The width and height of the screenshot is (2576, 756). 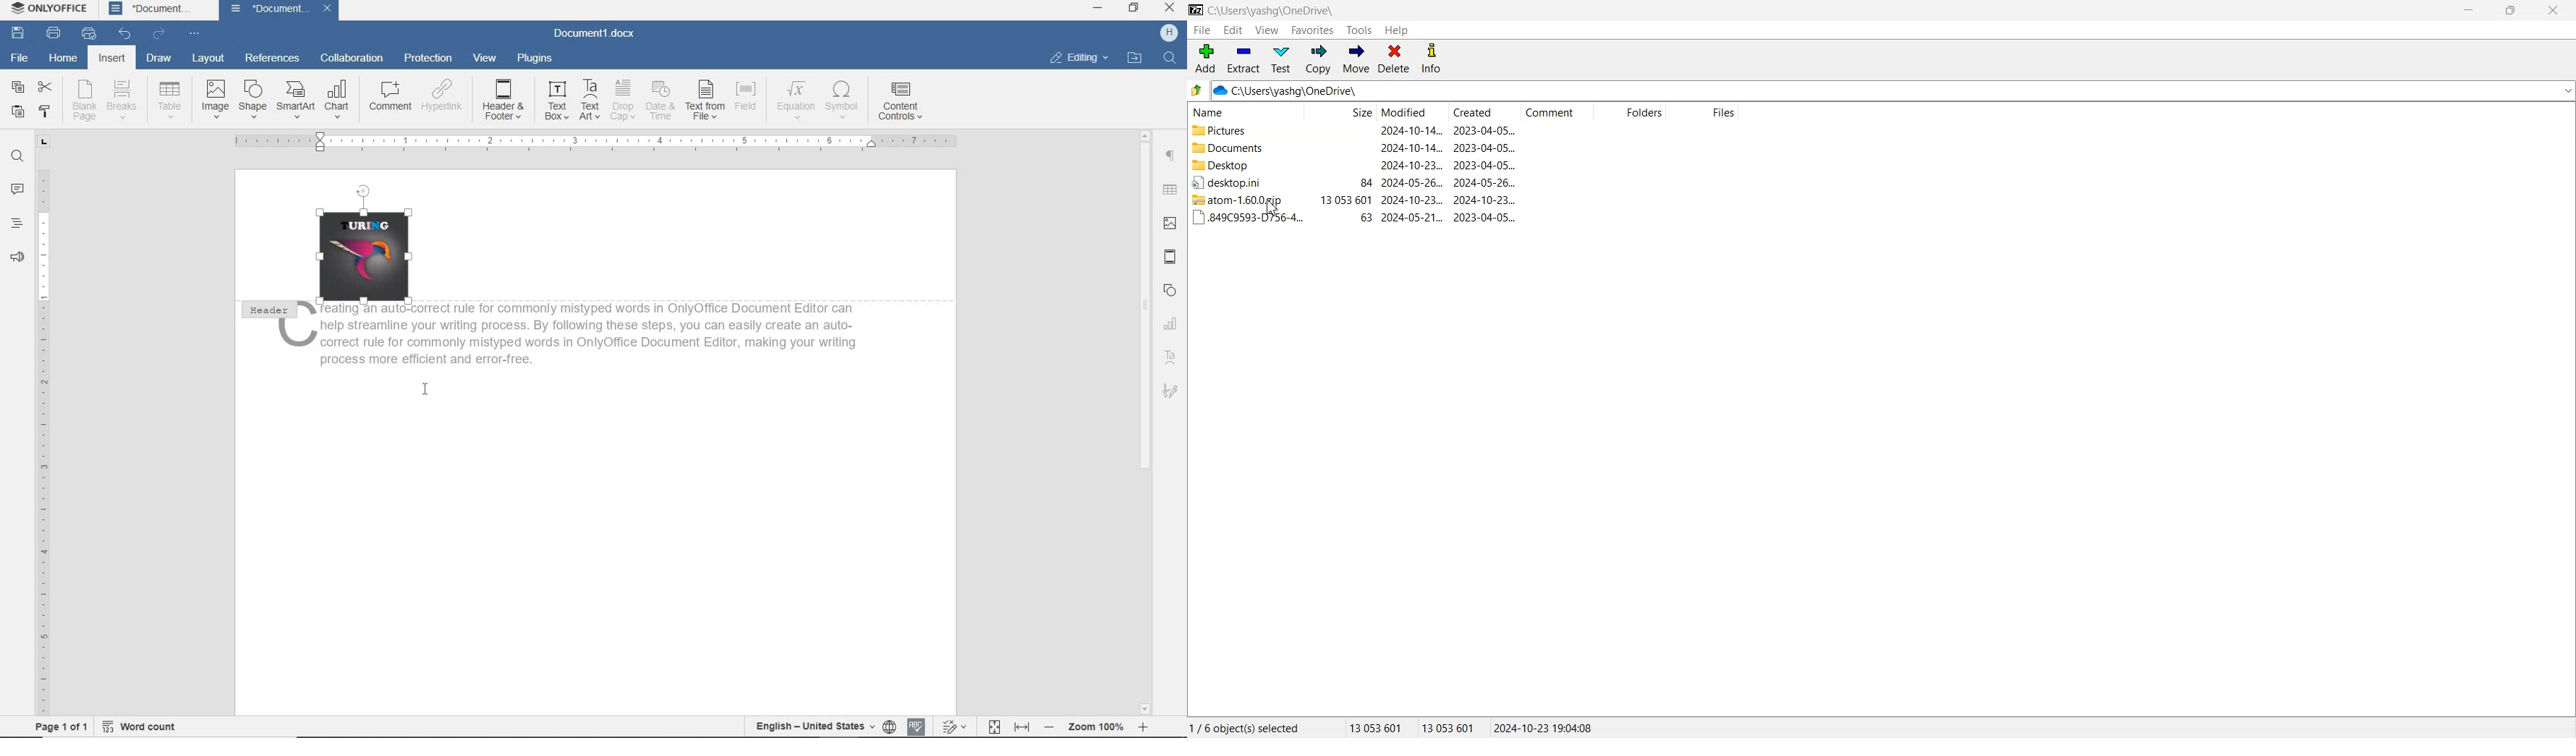 What do you see at coordinates (18, 113) in the screenshot?
I see `PASTE` at bounding box center [18, 113].